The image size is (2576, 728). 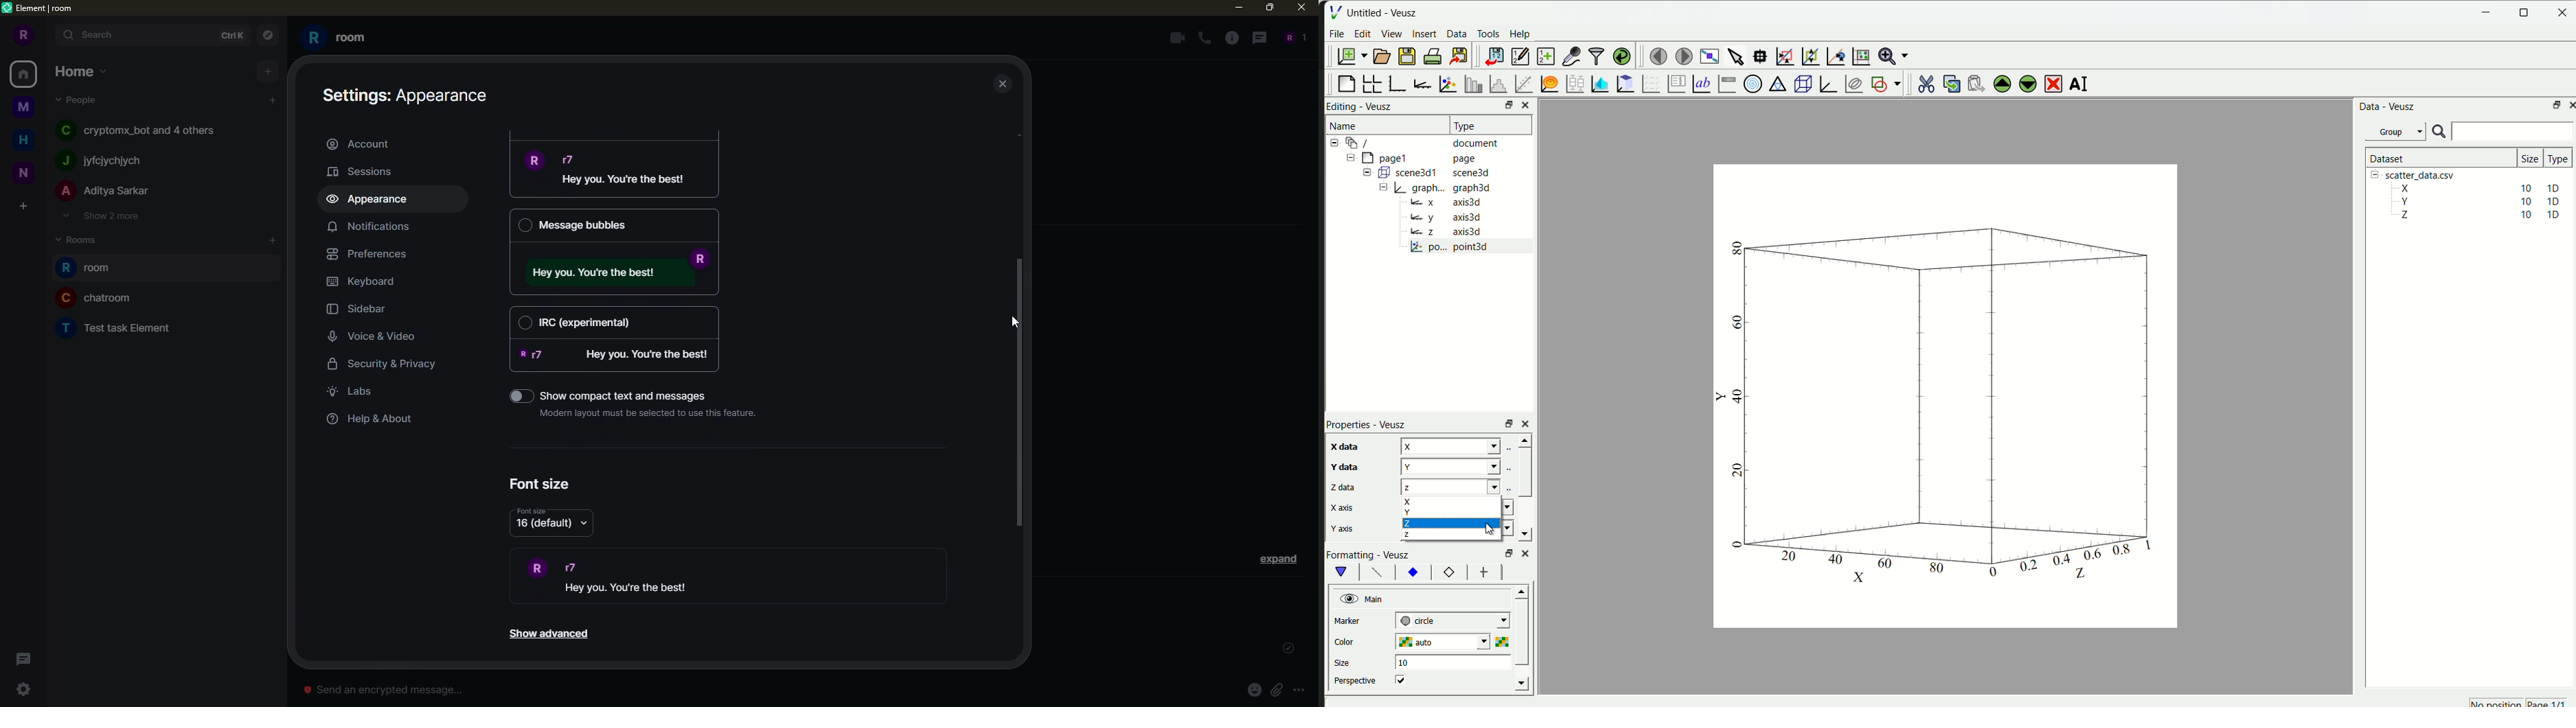 What do you see at coordinates (532, 508) in the screenshot?
I see `font size` at bounding box center [532, 508].